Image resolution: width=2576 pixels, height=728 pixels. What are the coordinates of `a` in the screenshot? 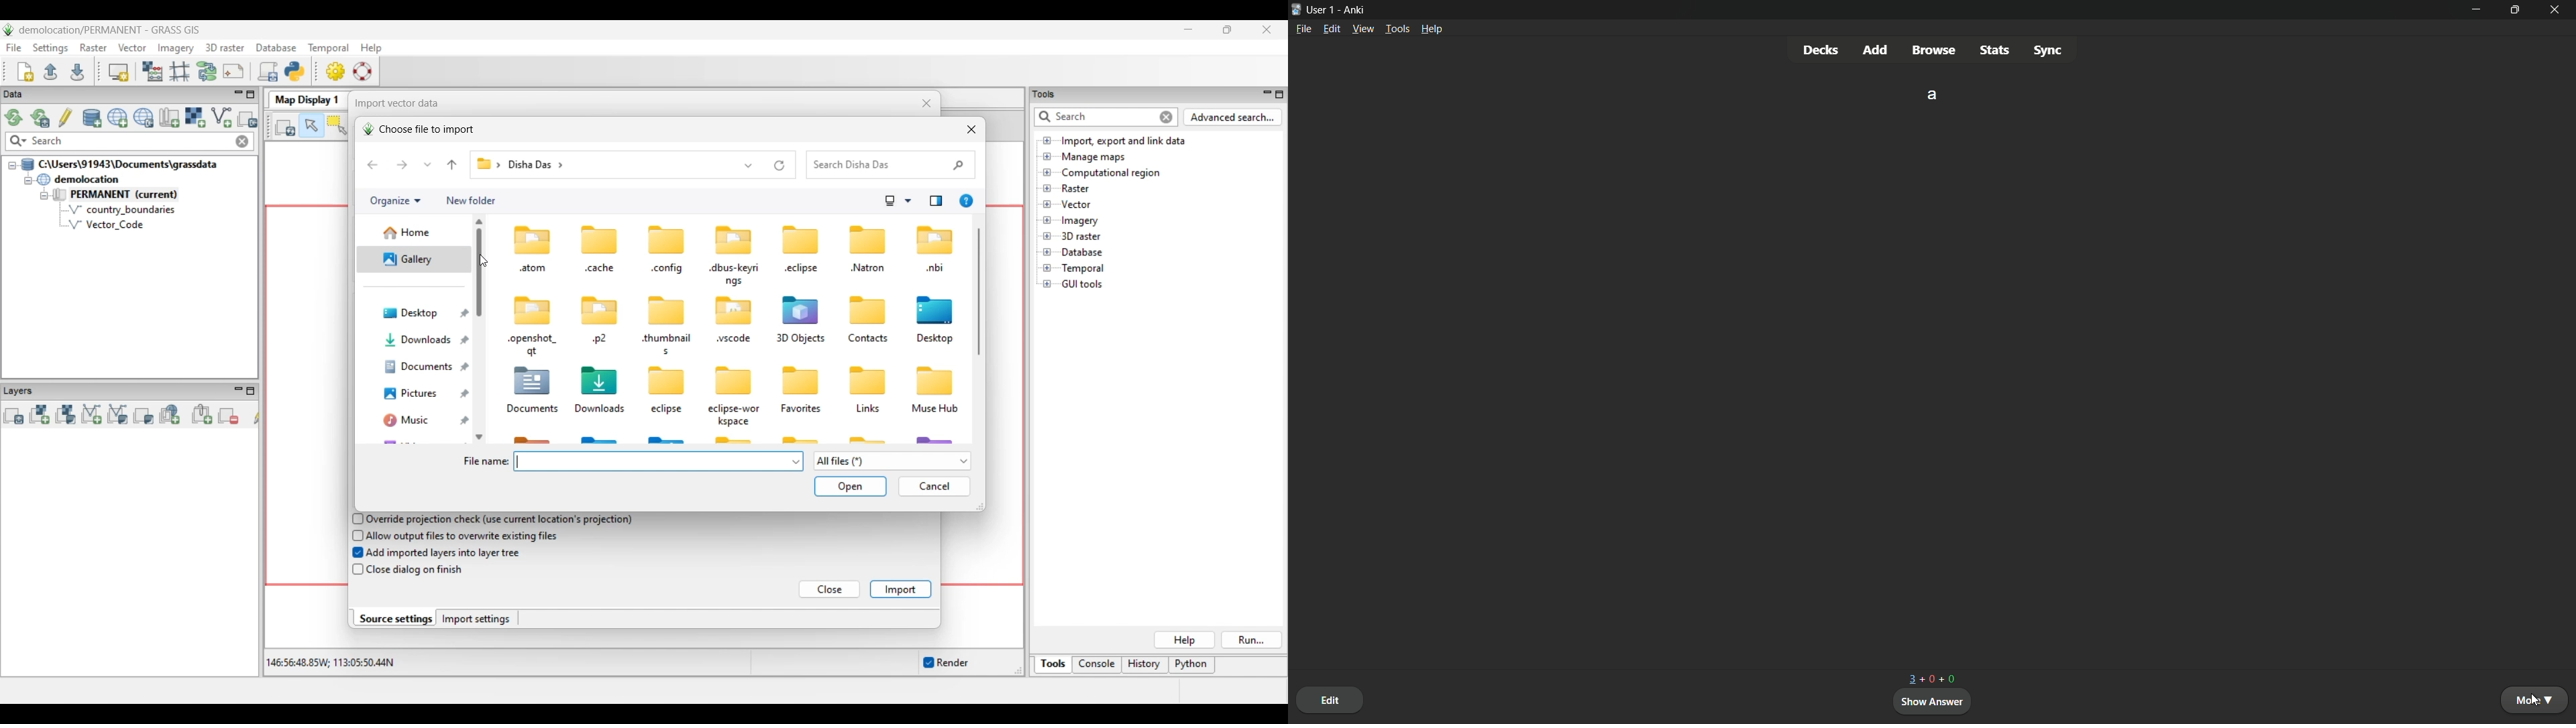 It's located at (1933, 94).